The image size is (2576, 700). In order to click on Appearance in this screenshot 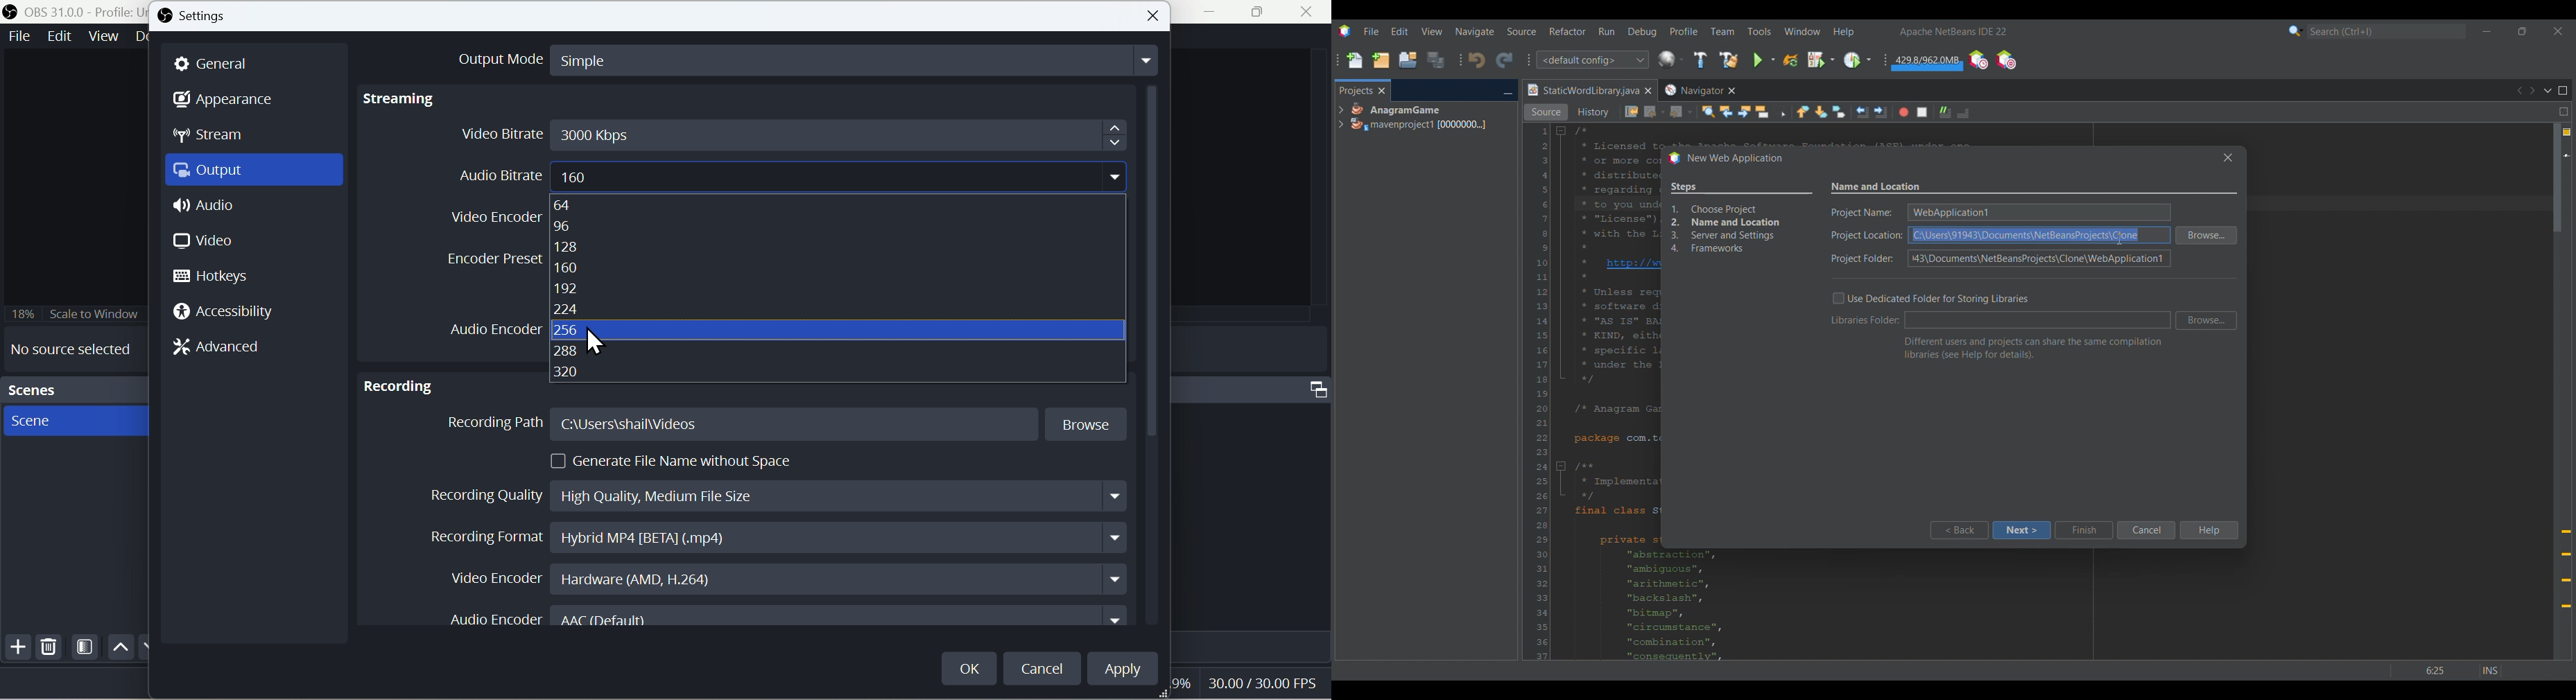, I will do `click(234, 101)`.